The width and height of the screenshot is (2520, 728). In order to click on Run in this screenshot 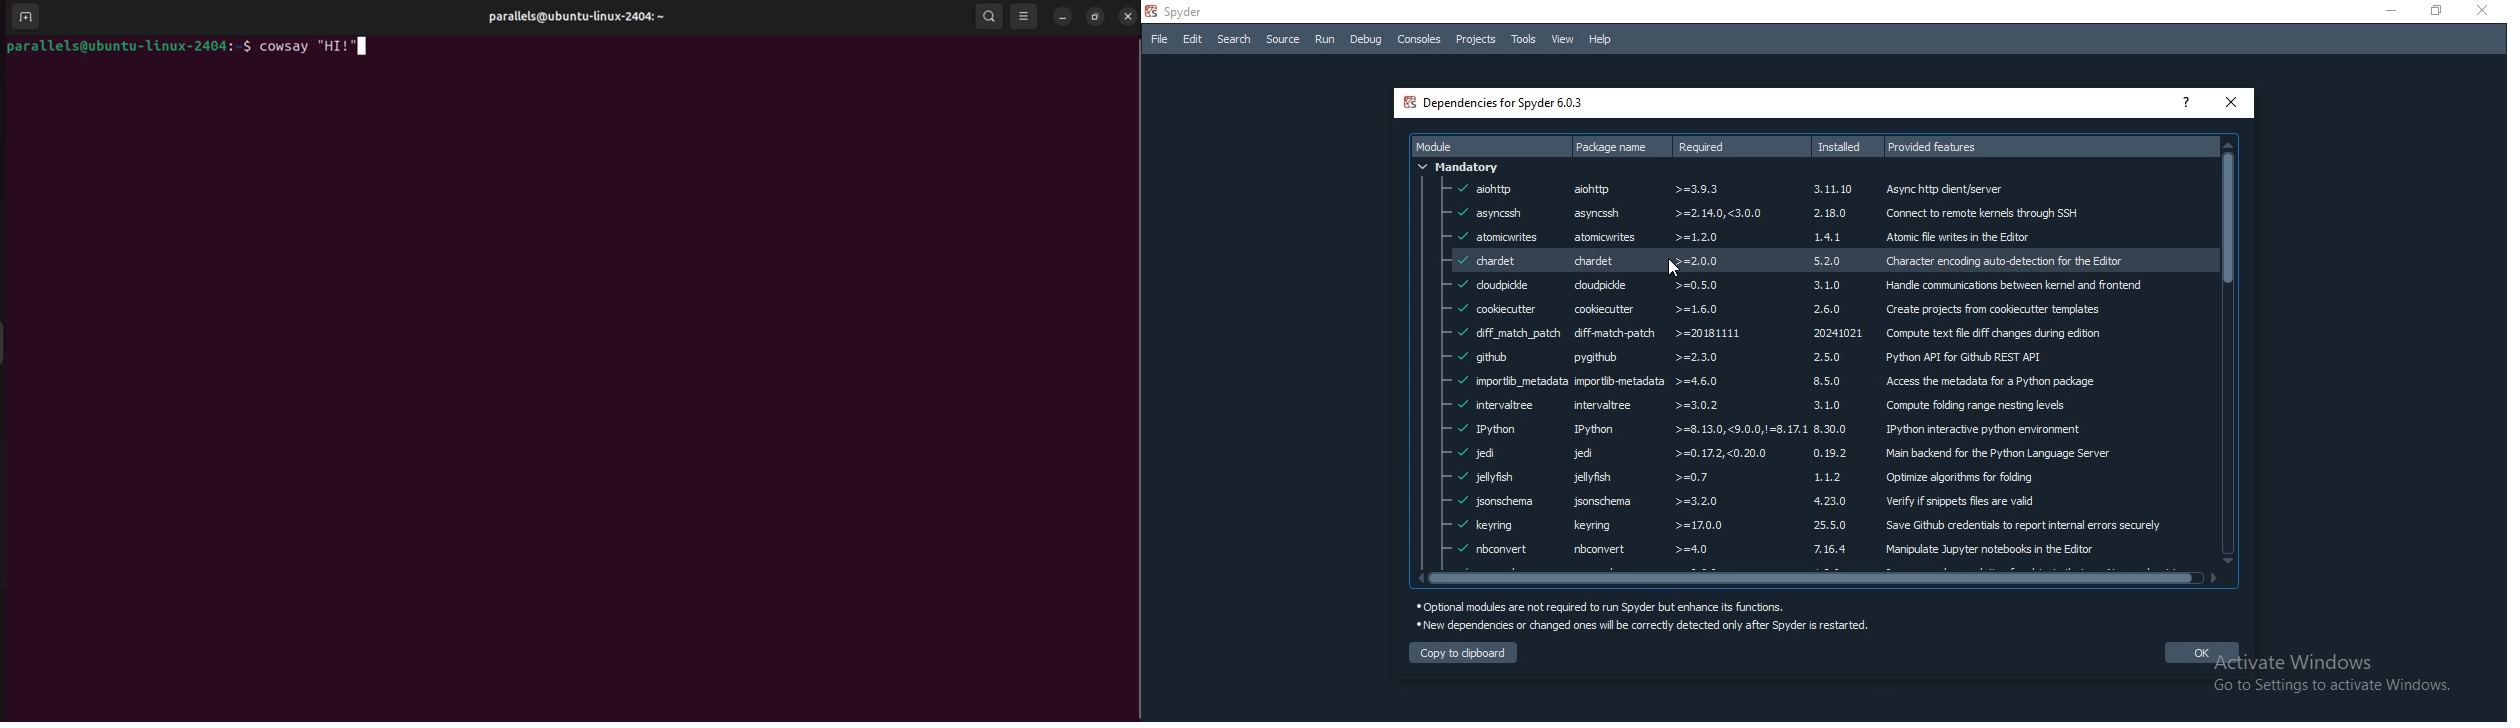, I will do `click(1325, 39)`.